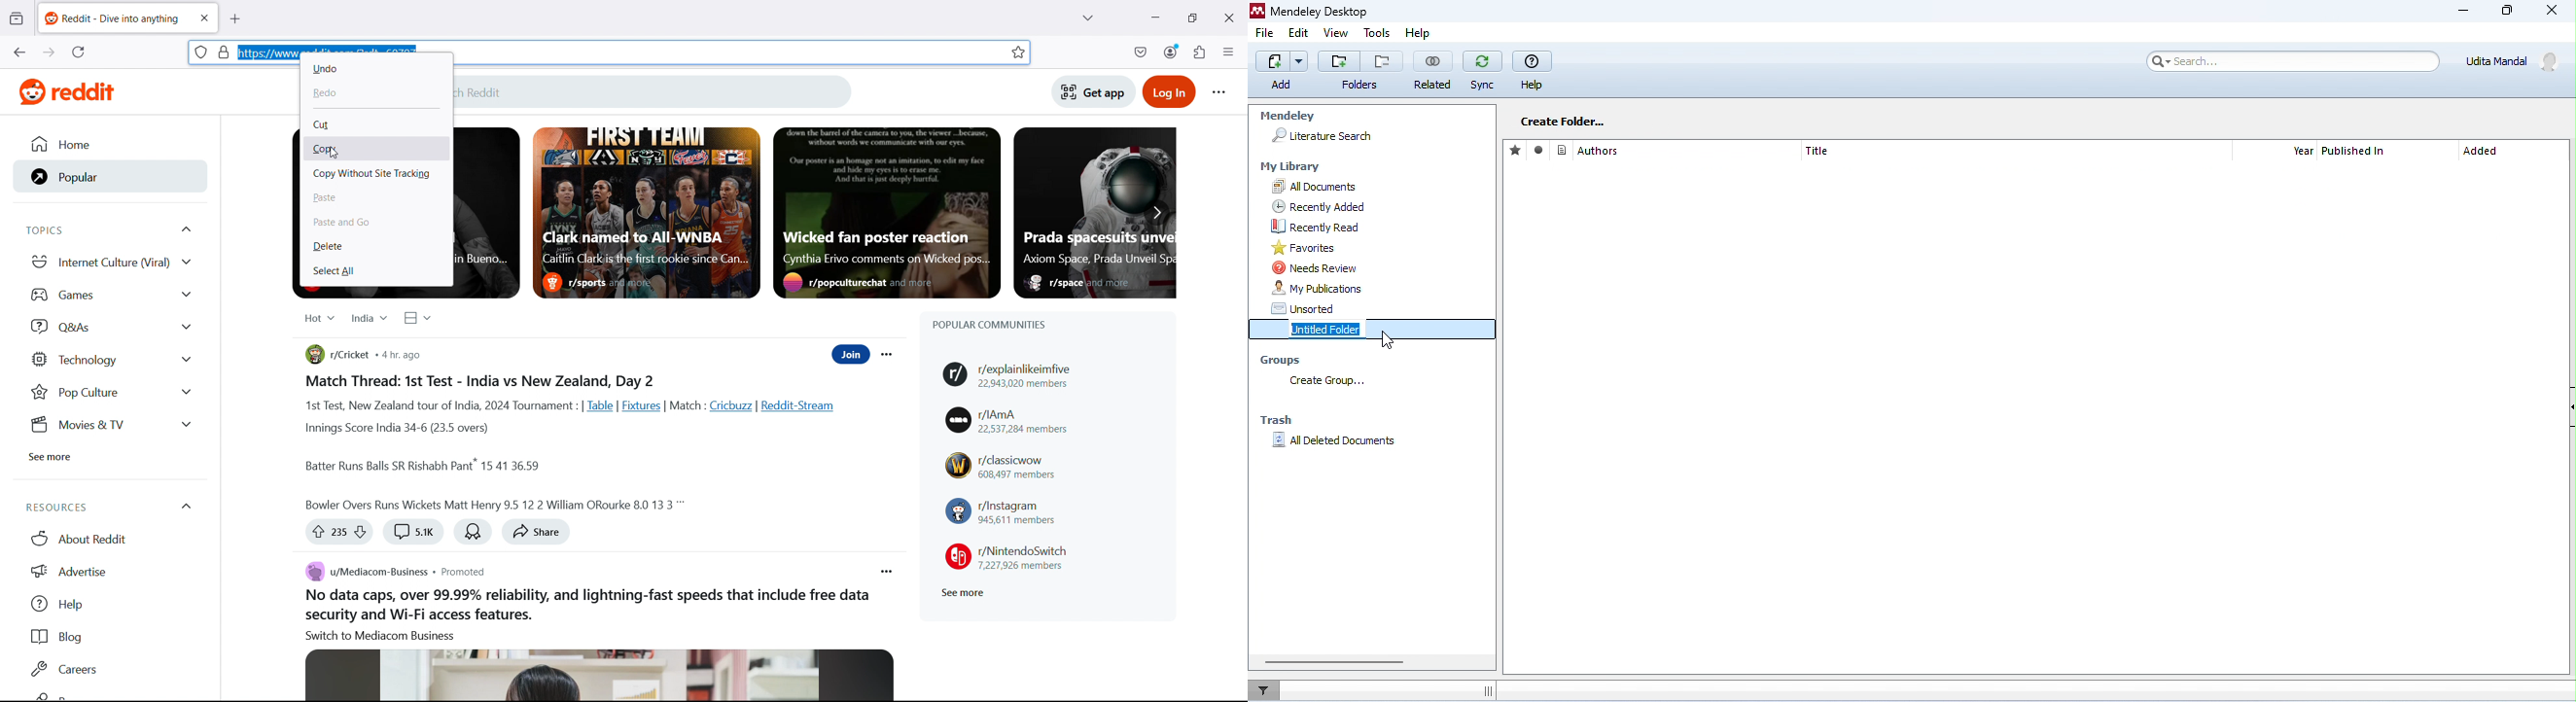 This screenshot has height=728, width=2576. Describe the element at coordinates (1002, 512) in the screenshot. I see `r/instagram` at that location.